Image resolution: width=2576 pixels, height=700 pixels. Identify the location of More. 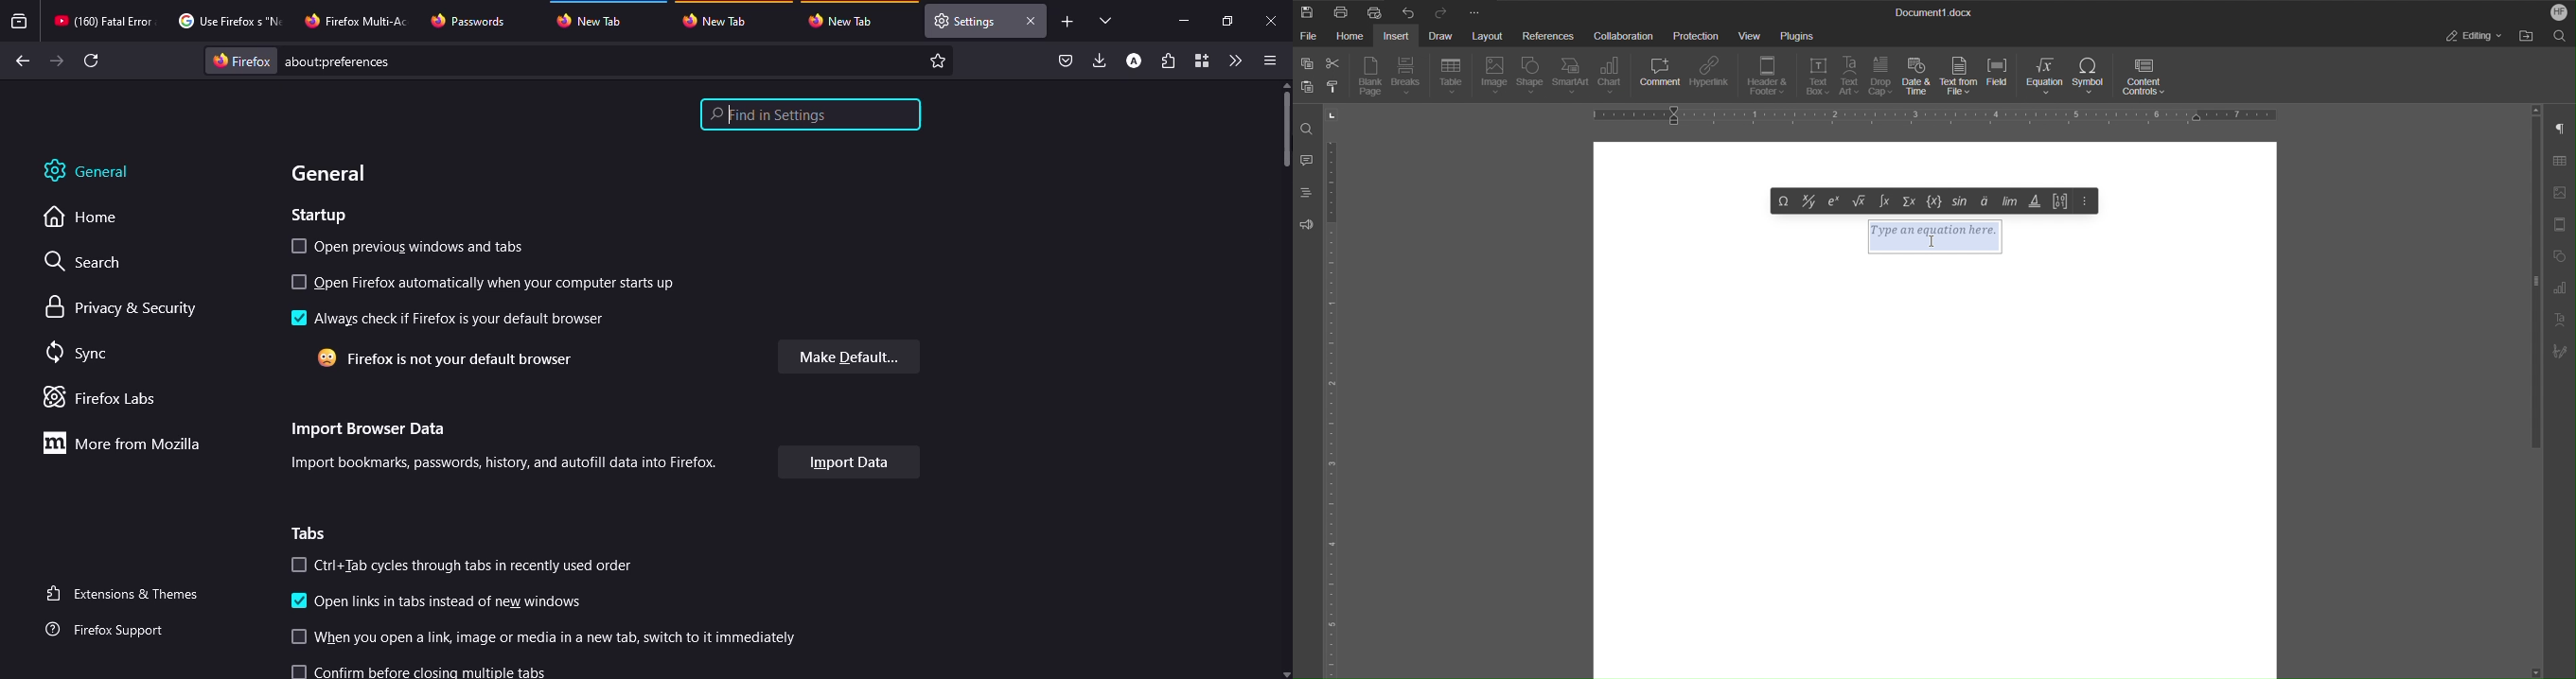
(2085, 200).